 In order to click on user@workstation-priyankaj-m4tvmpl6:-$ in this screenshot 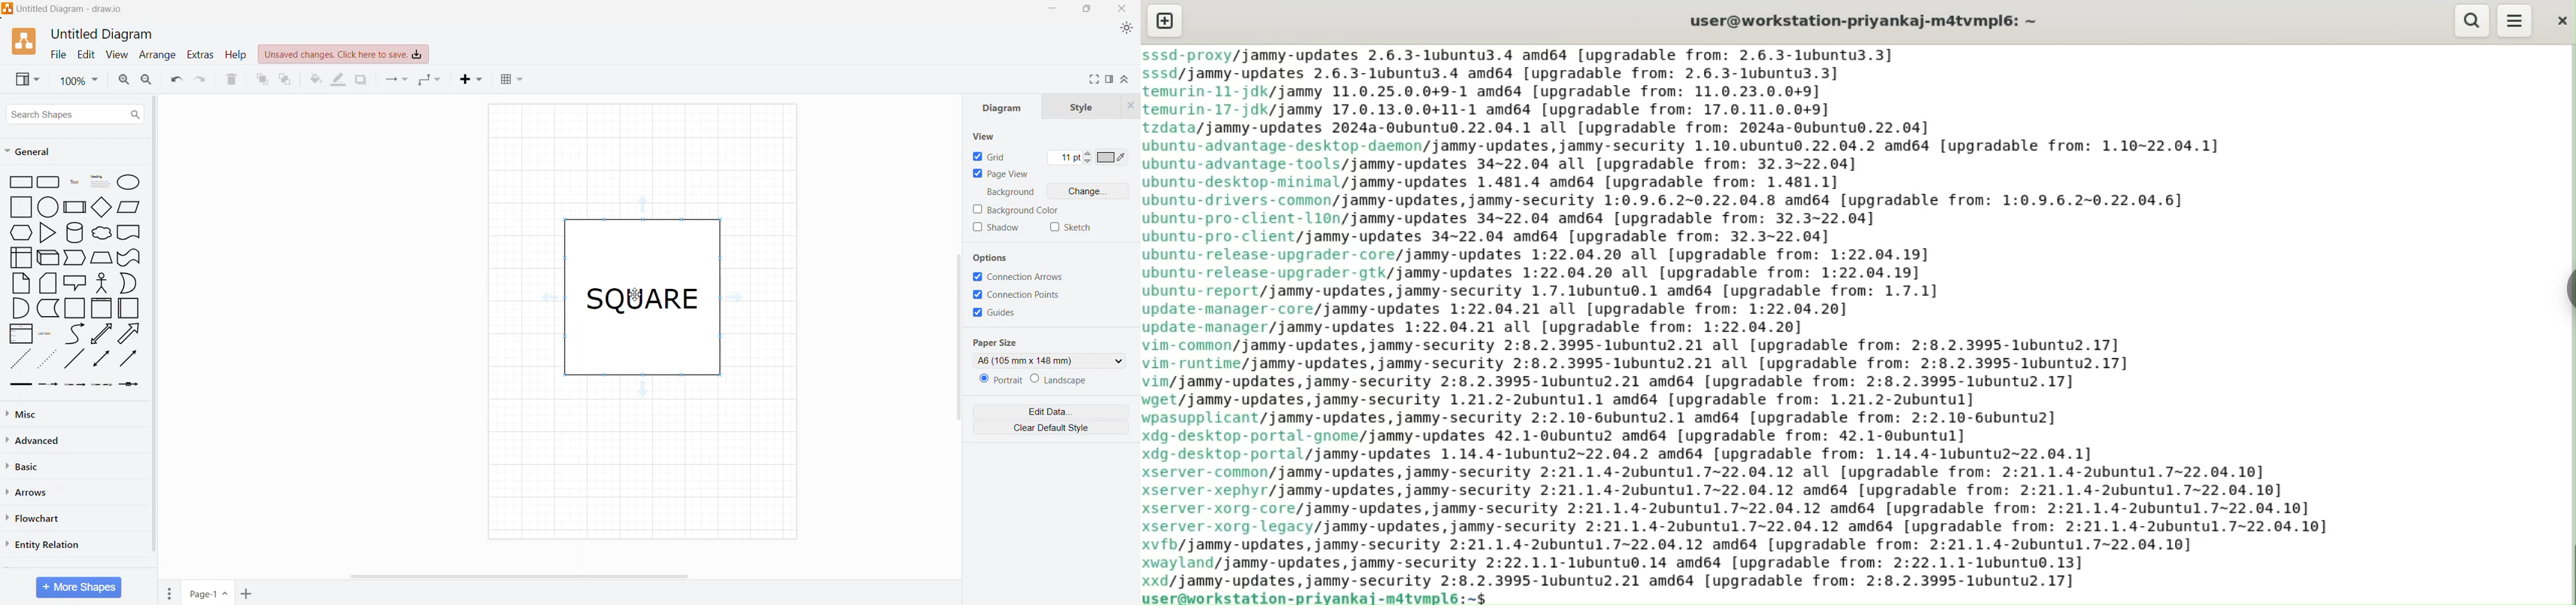, I will do `click(1335, 597)`.